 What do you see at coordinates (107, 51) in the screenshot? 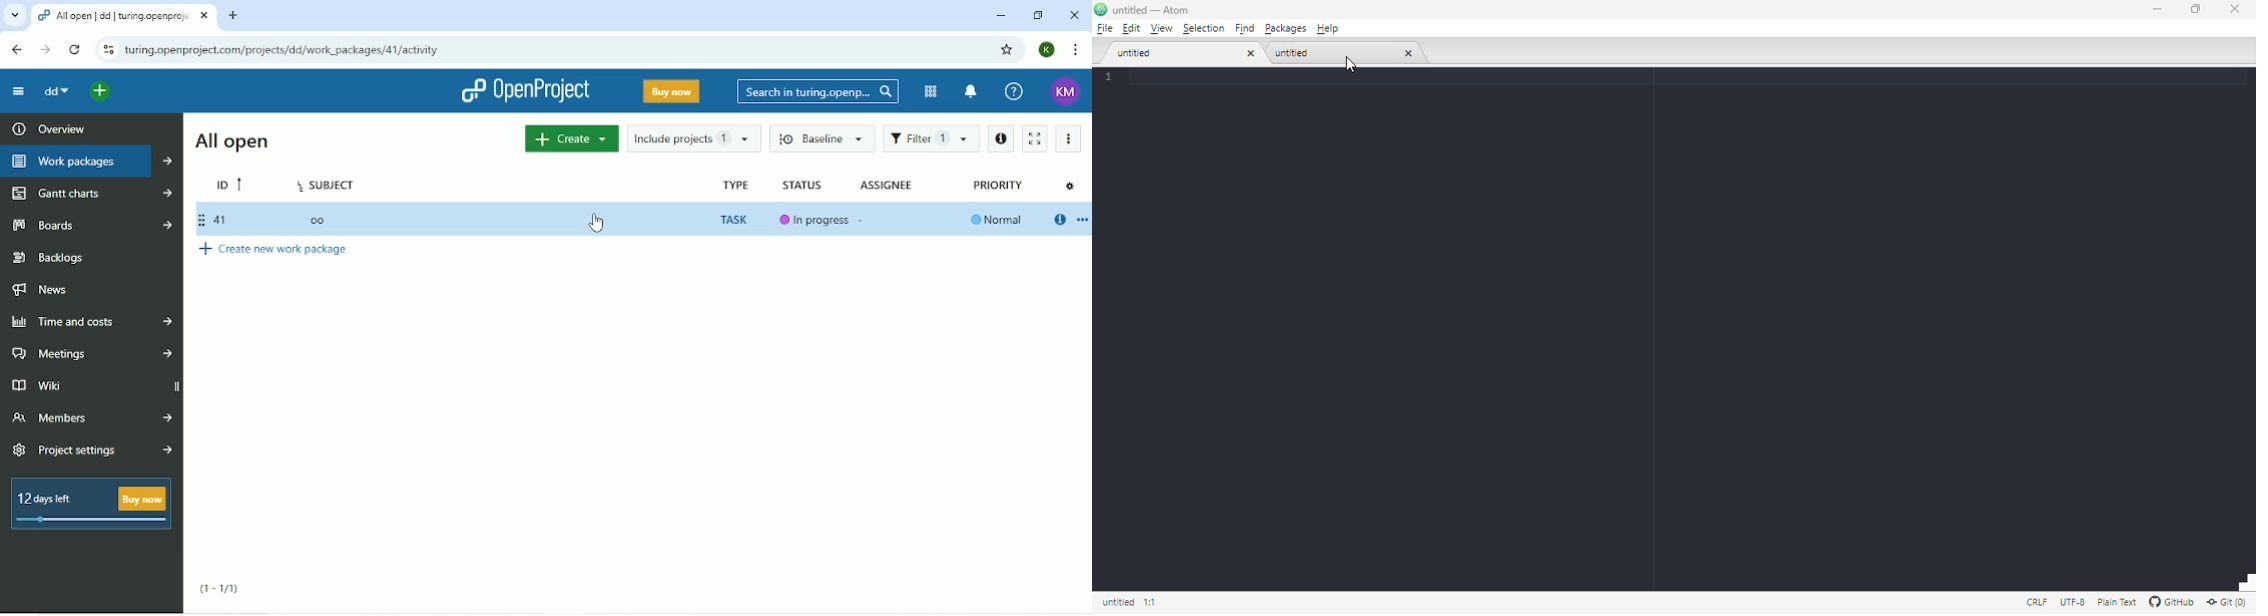
I see `View site information` at bounding box center [107, 51].